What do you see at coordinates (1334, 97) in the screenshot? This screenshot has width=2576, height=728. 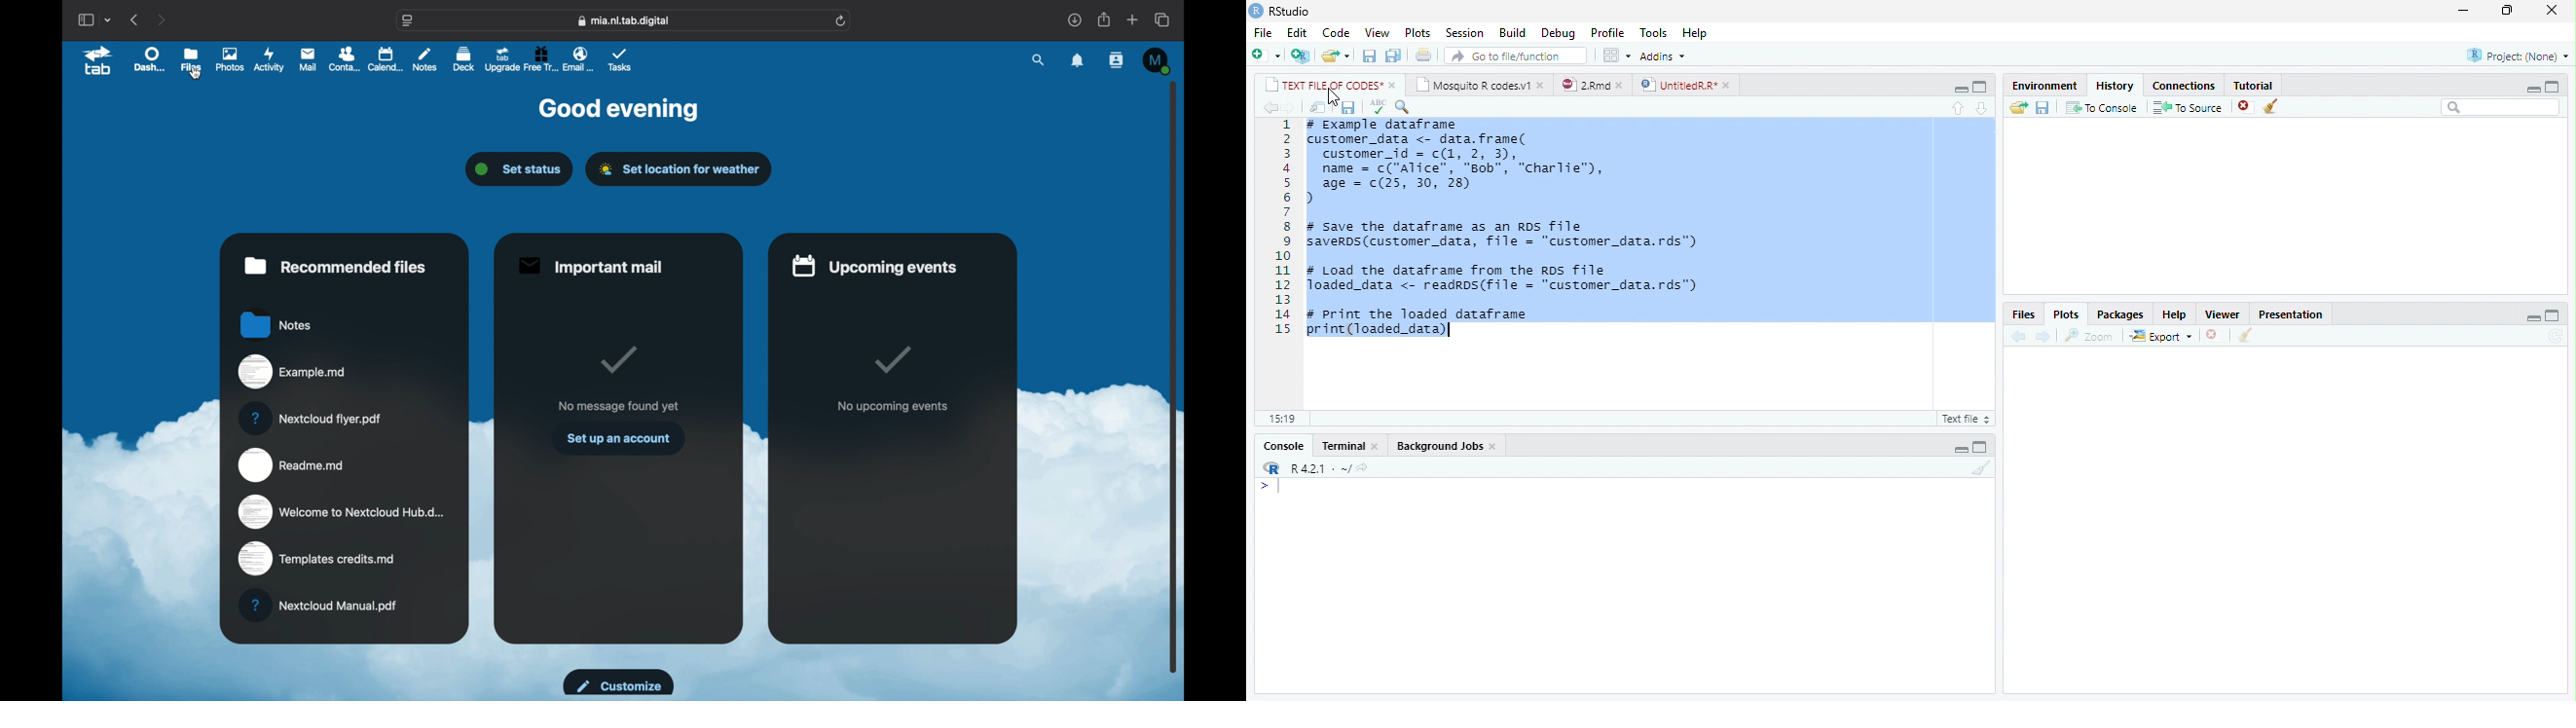 I see `cursor` at bounding box center [1334, 97].